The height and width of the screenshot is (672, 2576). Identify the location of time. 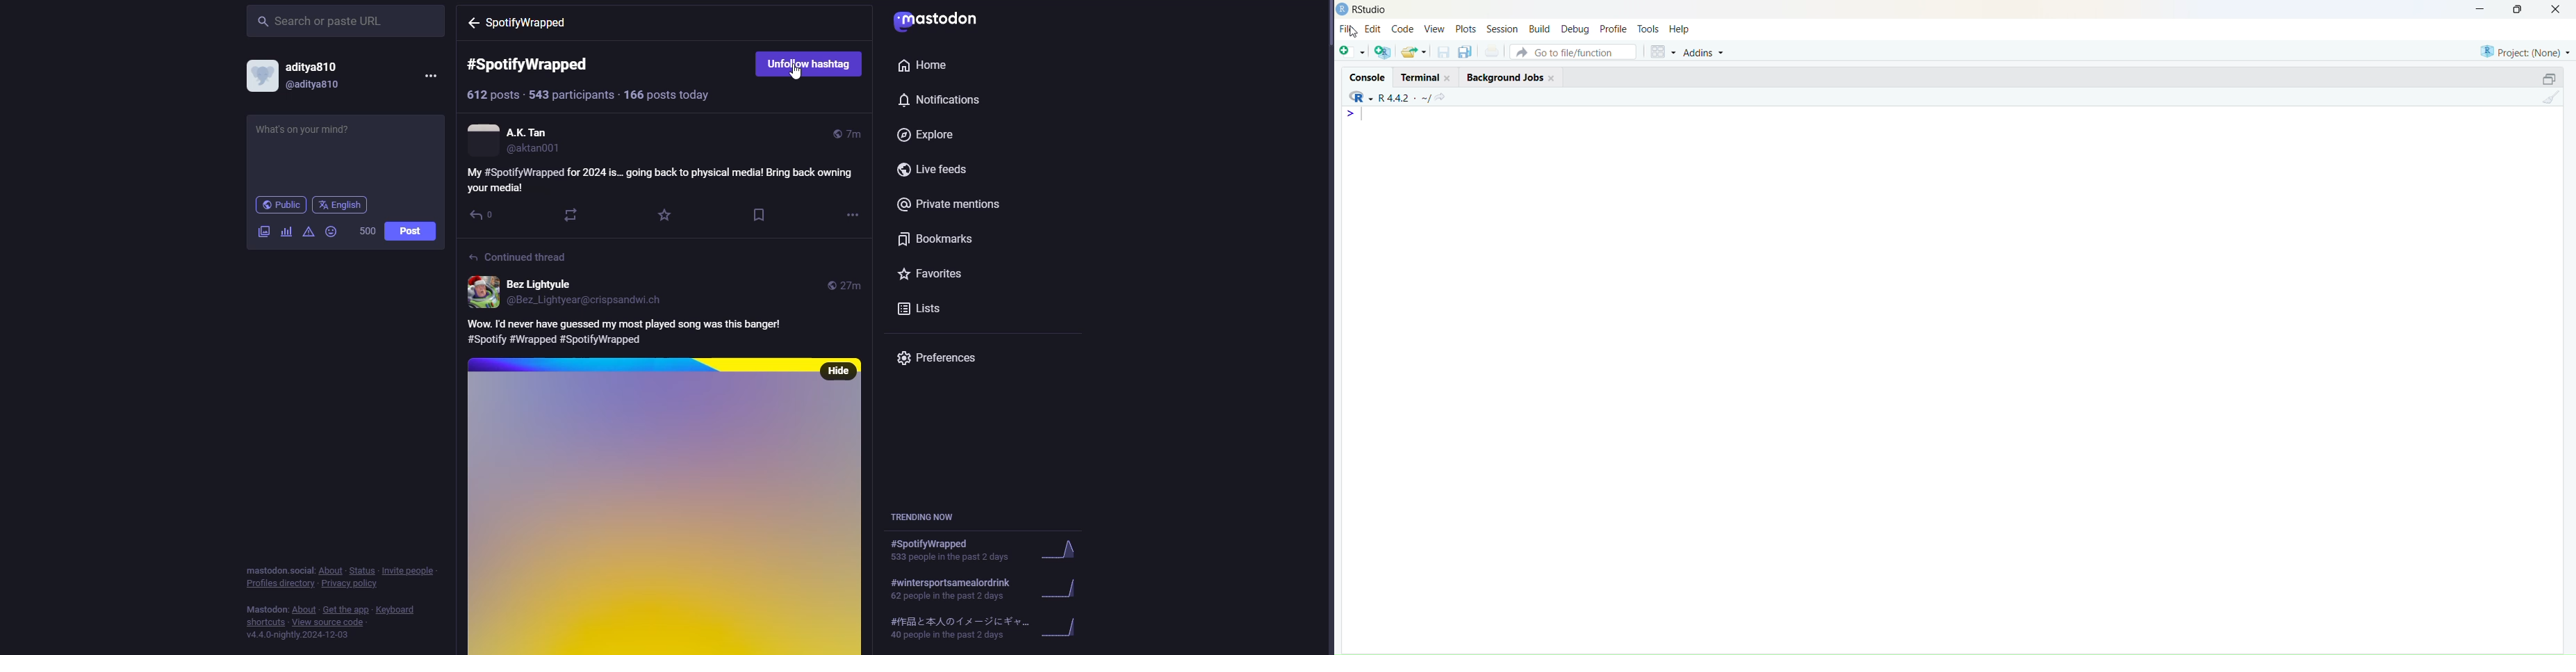
(845, 286).